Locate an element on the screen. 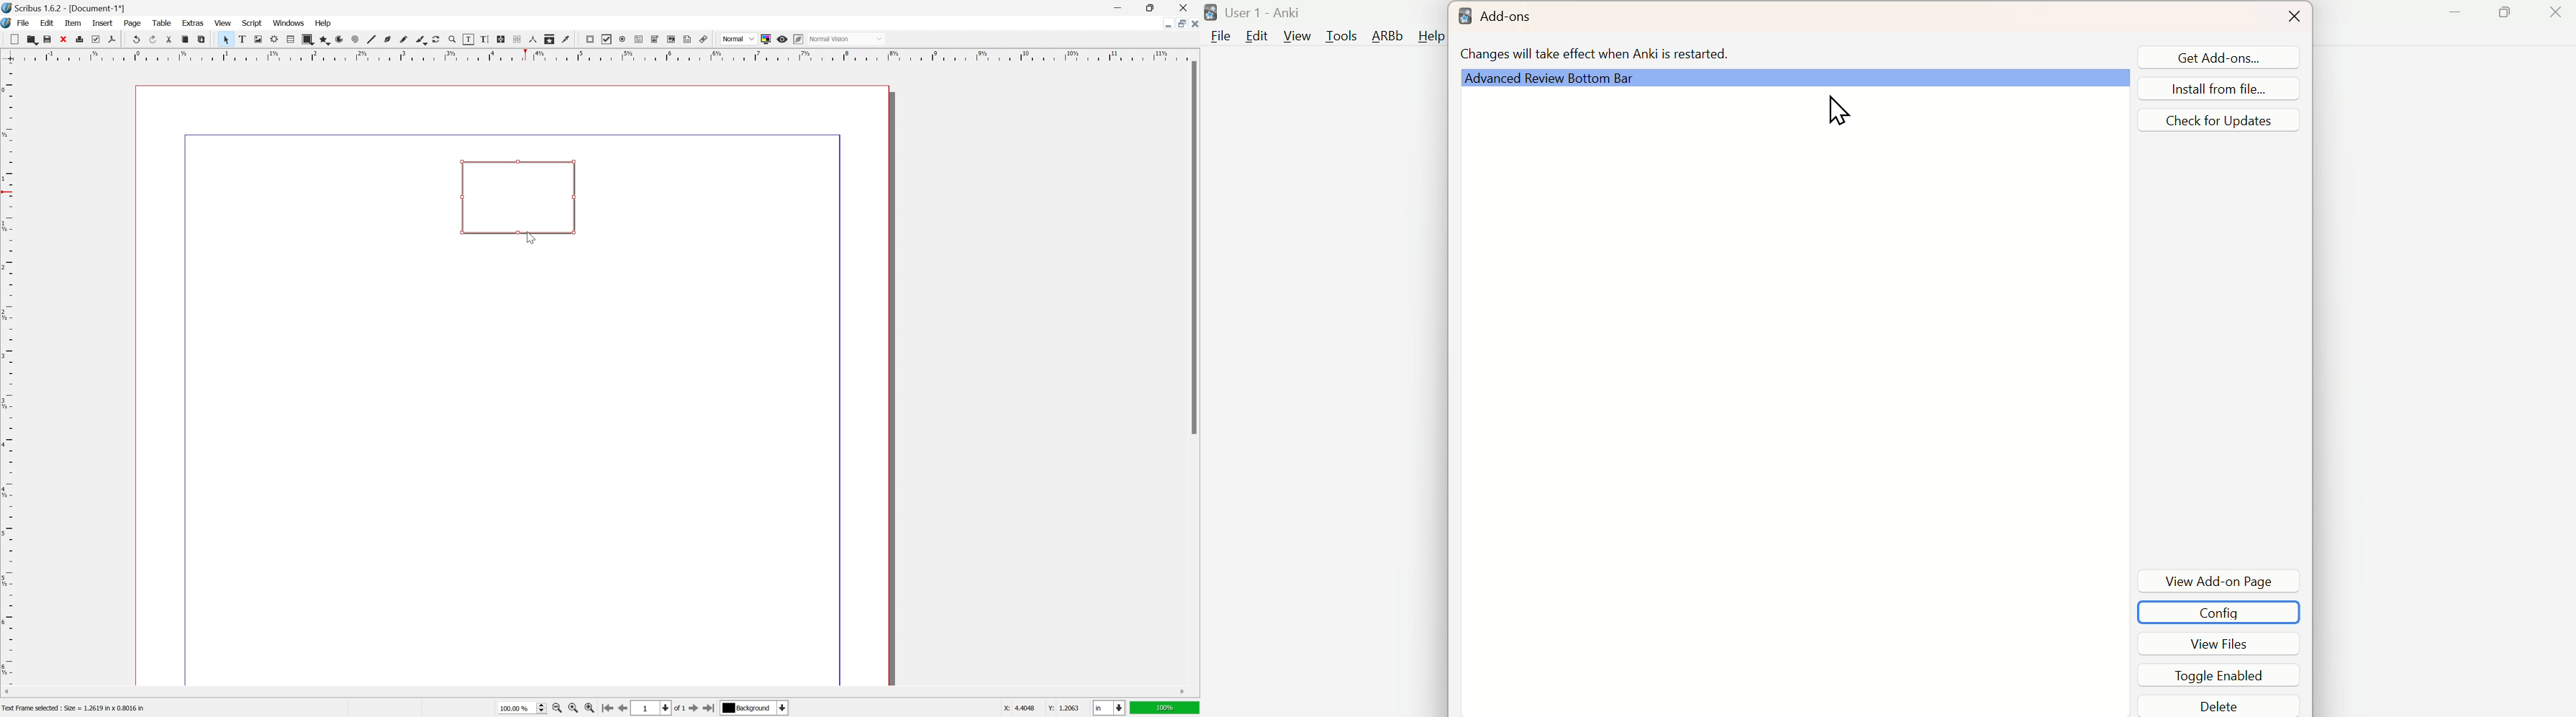  calligraphy line is located at coordinates (420, 39).